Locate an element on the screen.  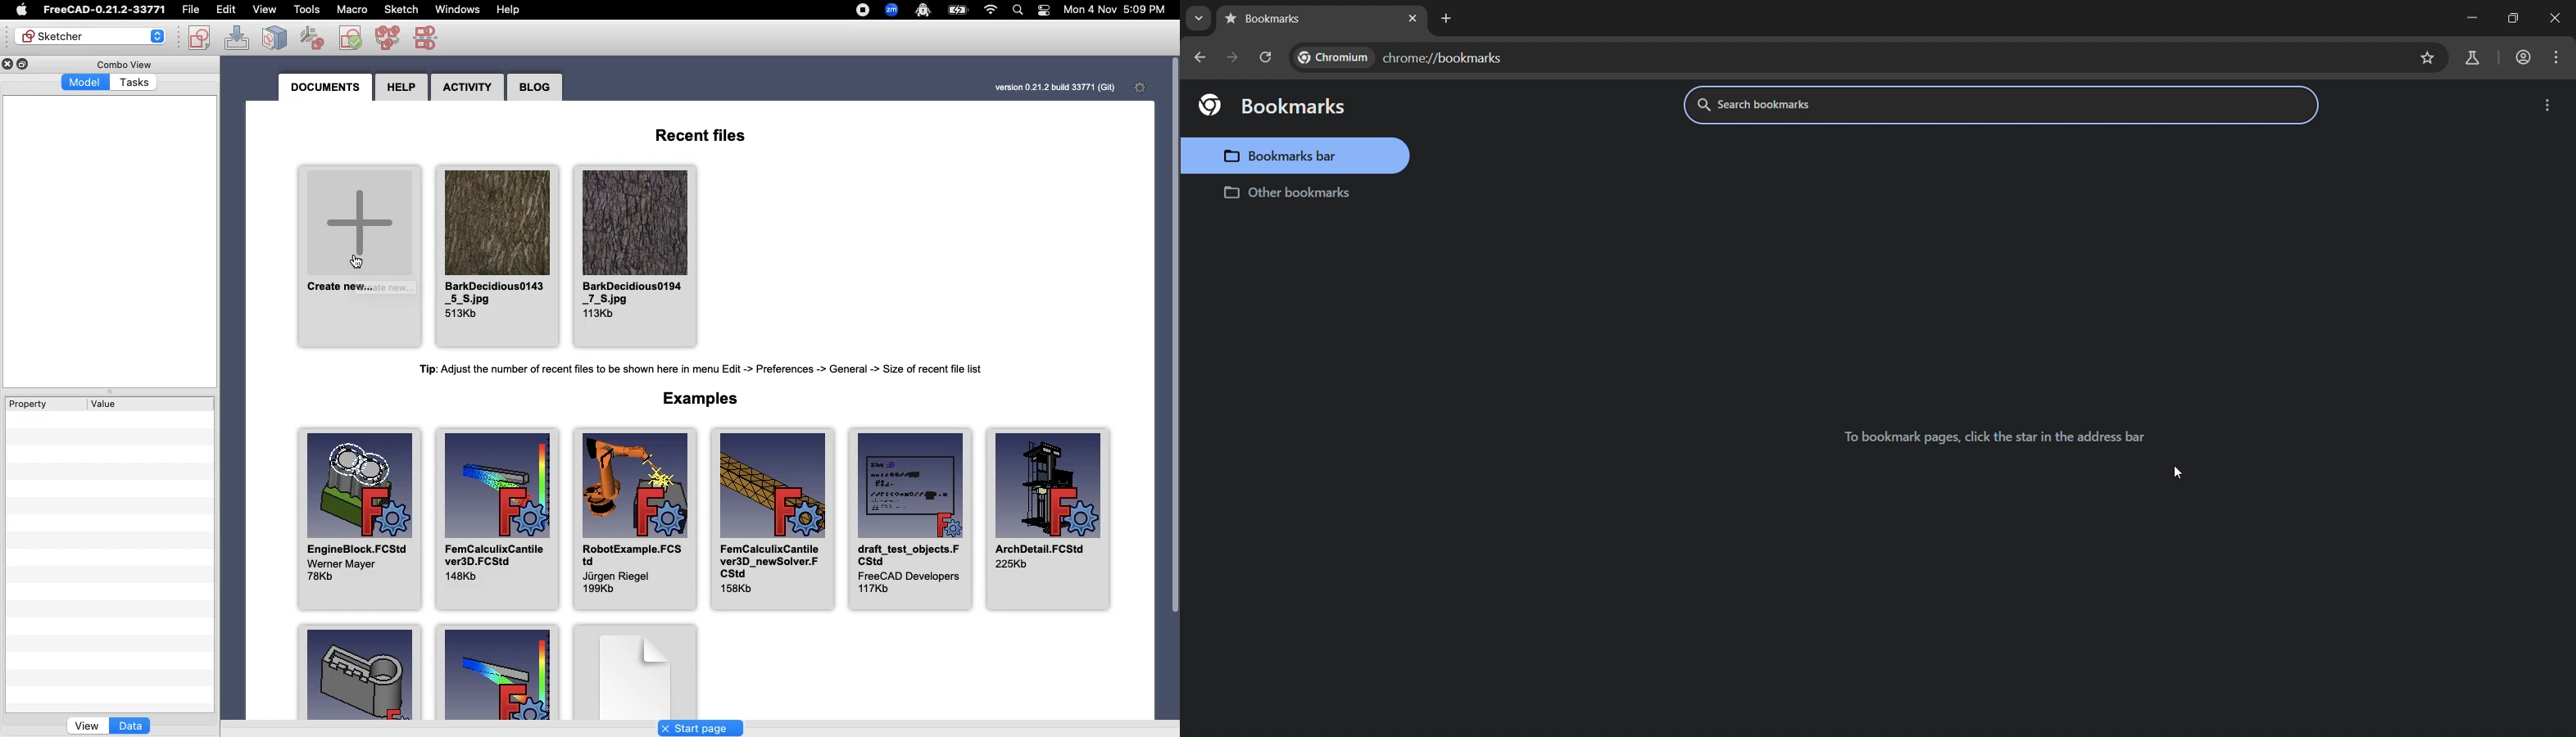
Sketch is located at coordinates (401, 8).